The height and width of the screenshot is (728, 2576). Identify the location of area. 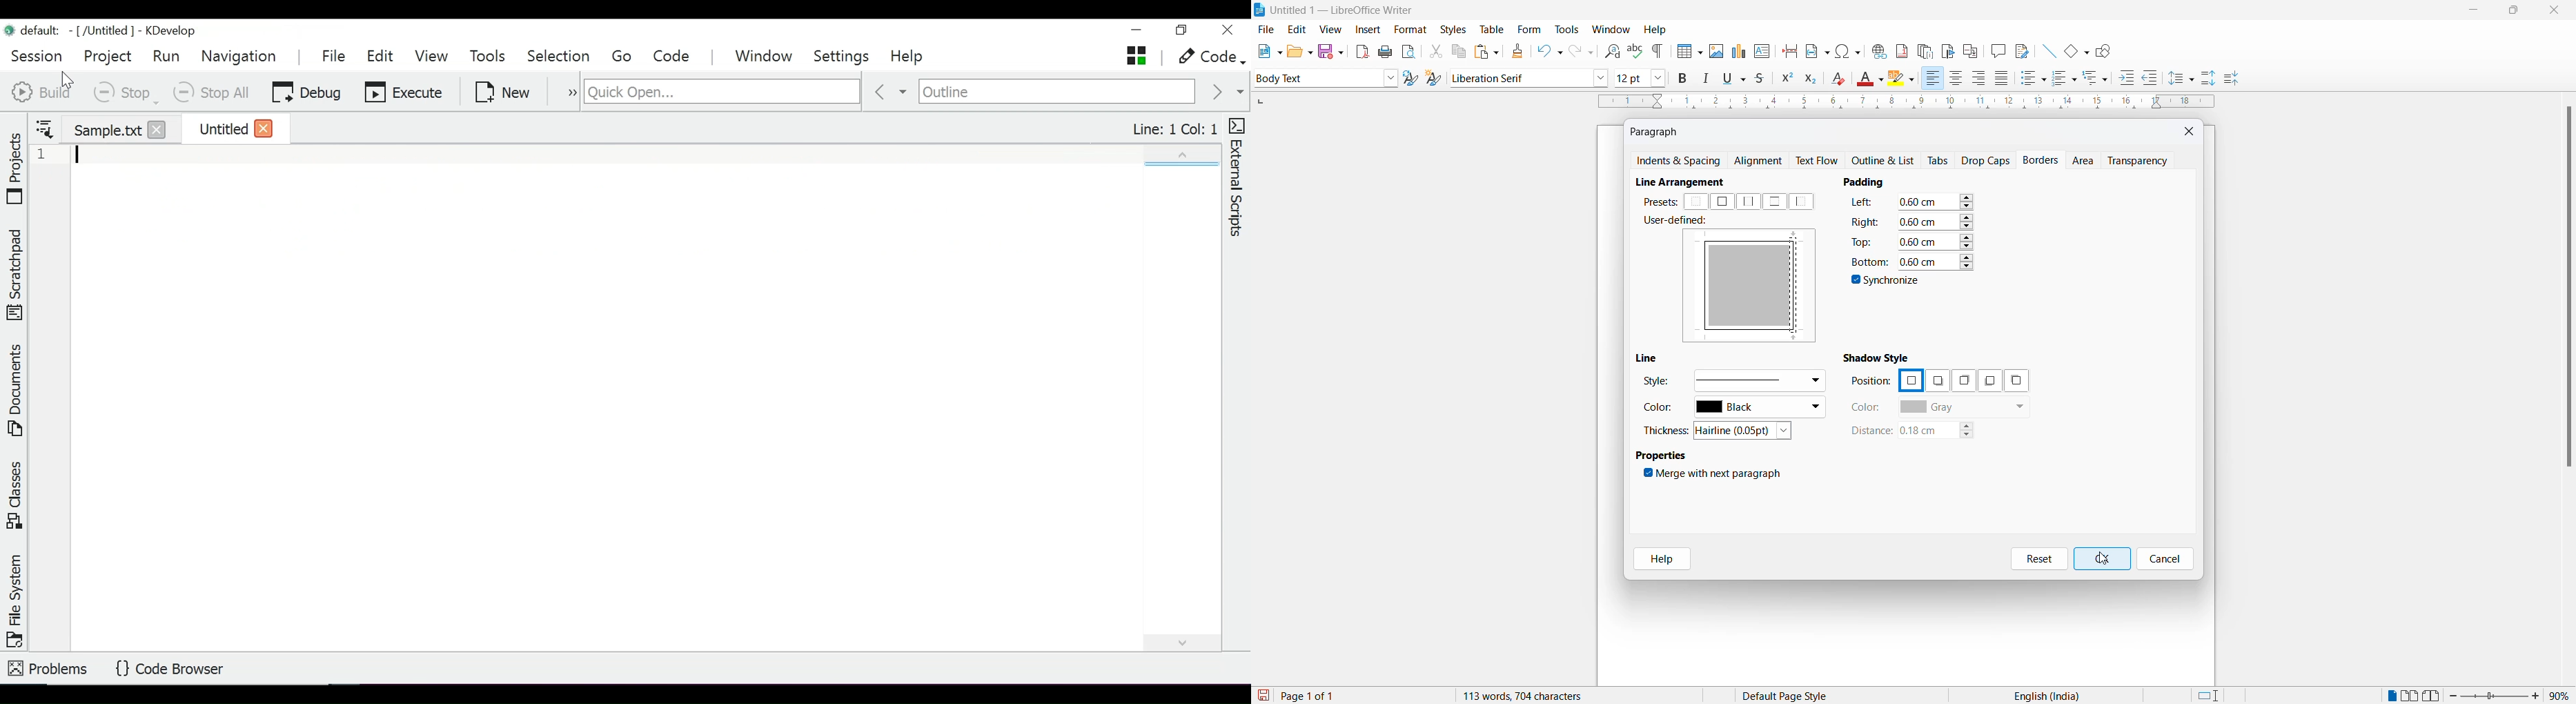
(2085, 162).